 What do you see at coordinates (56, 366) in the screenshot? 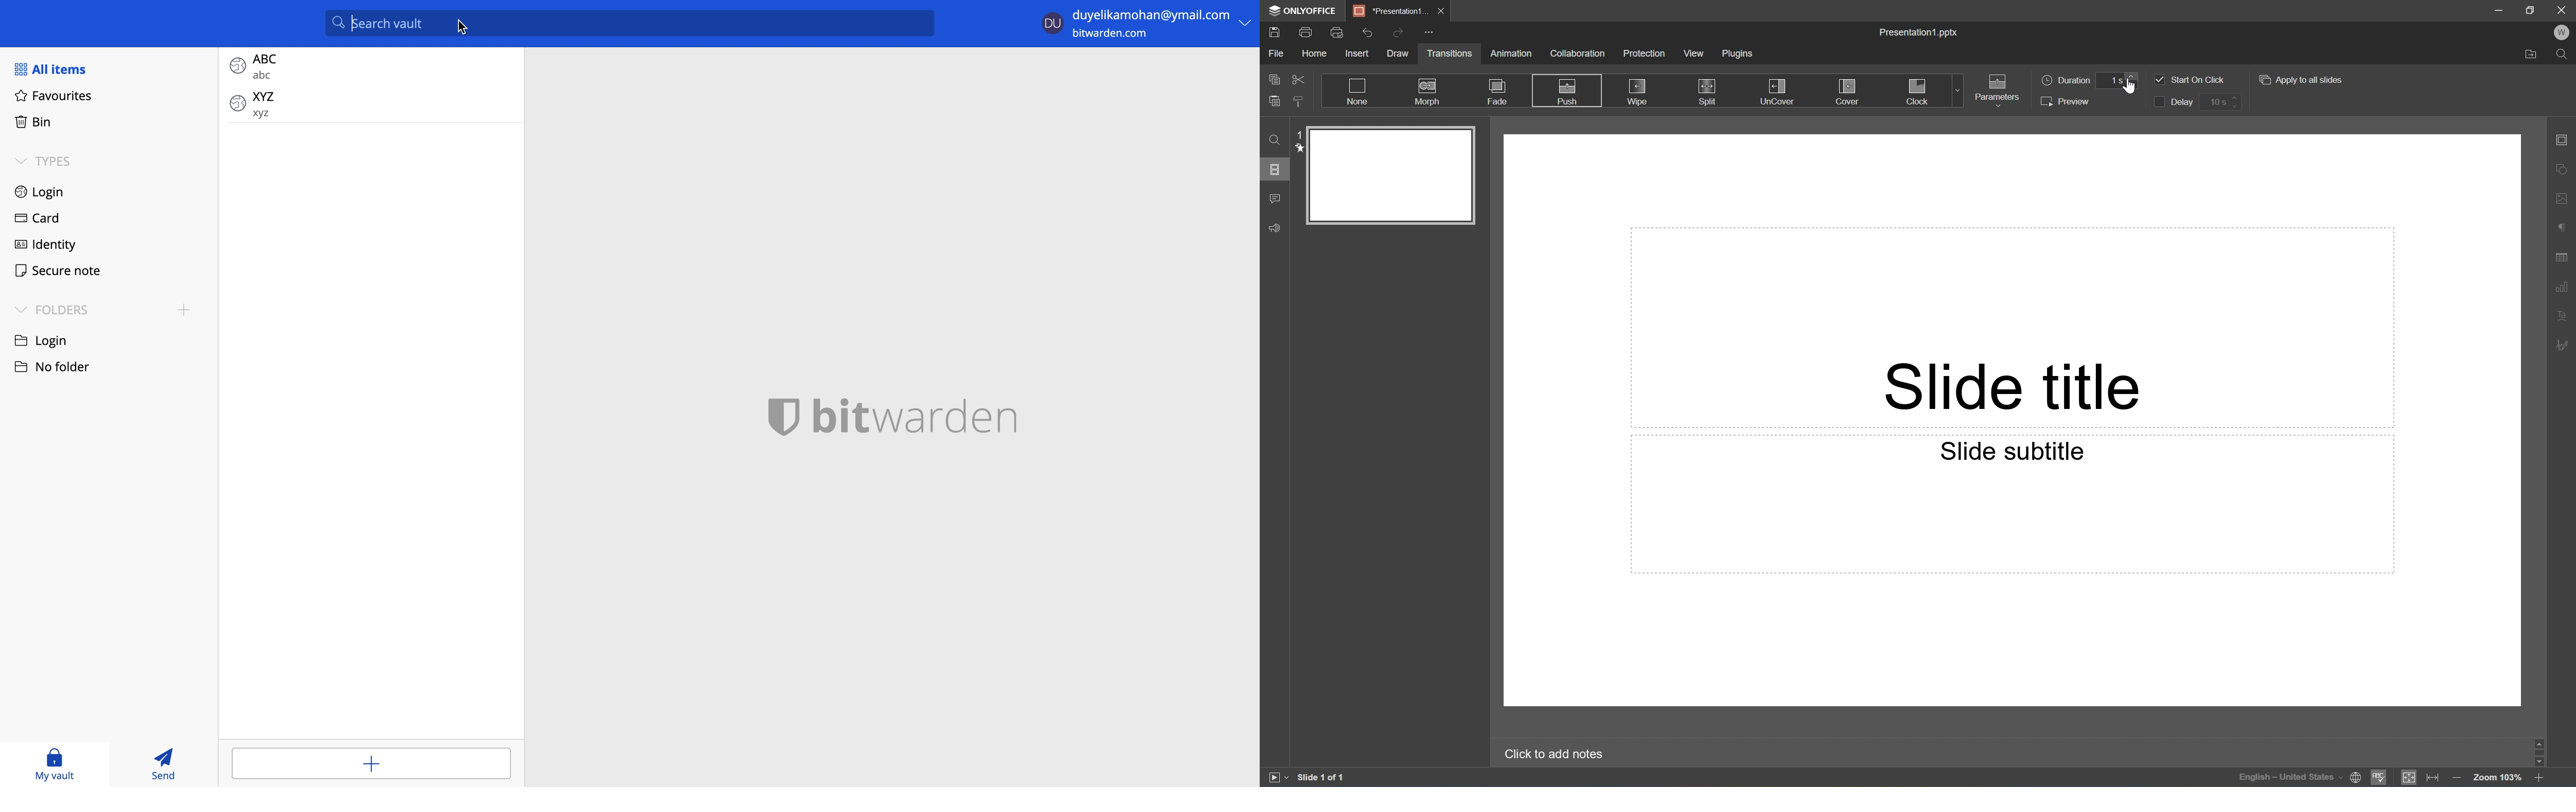
I see `no folder` at bounding box center [56, 366].